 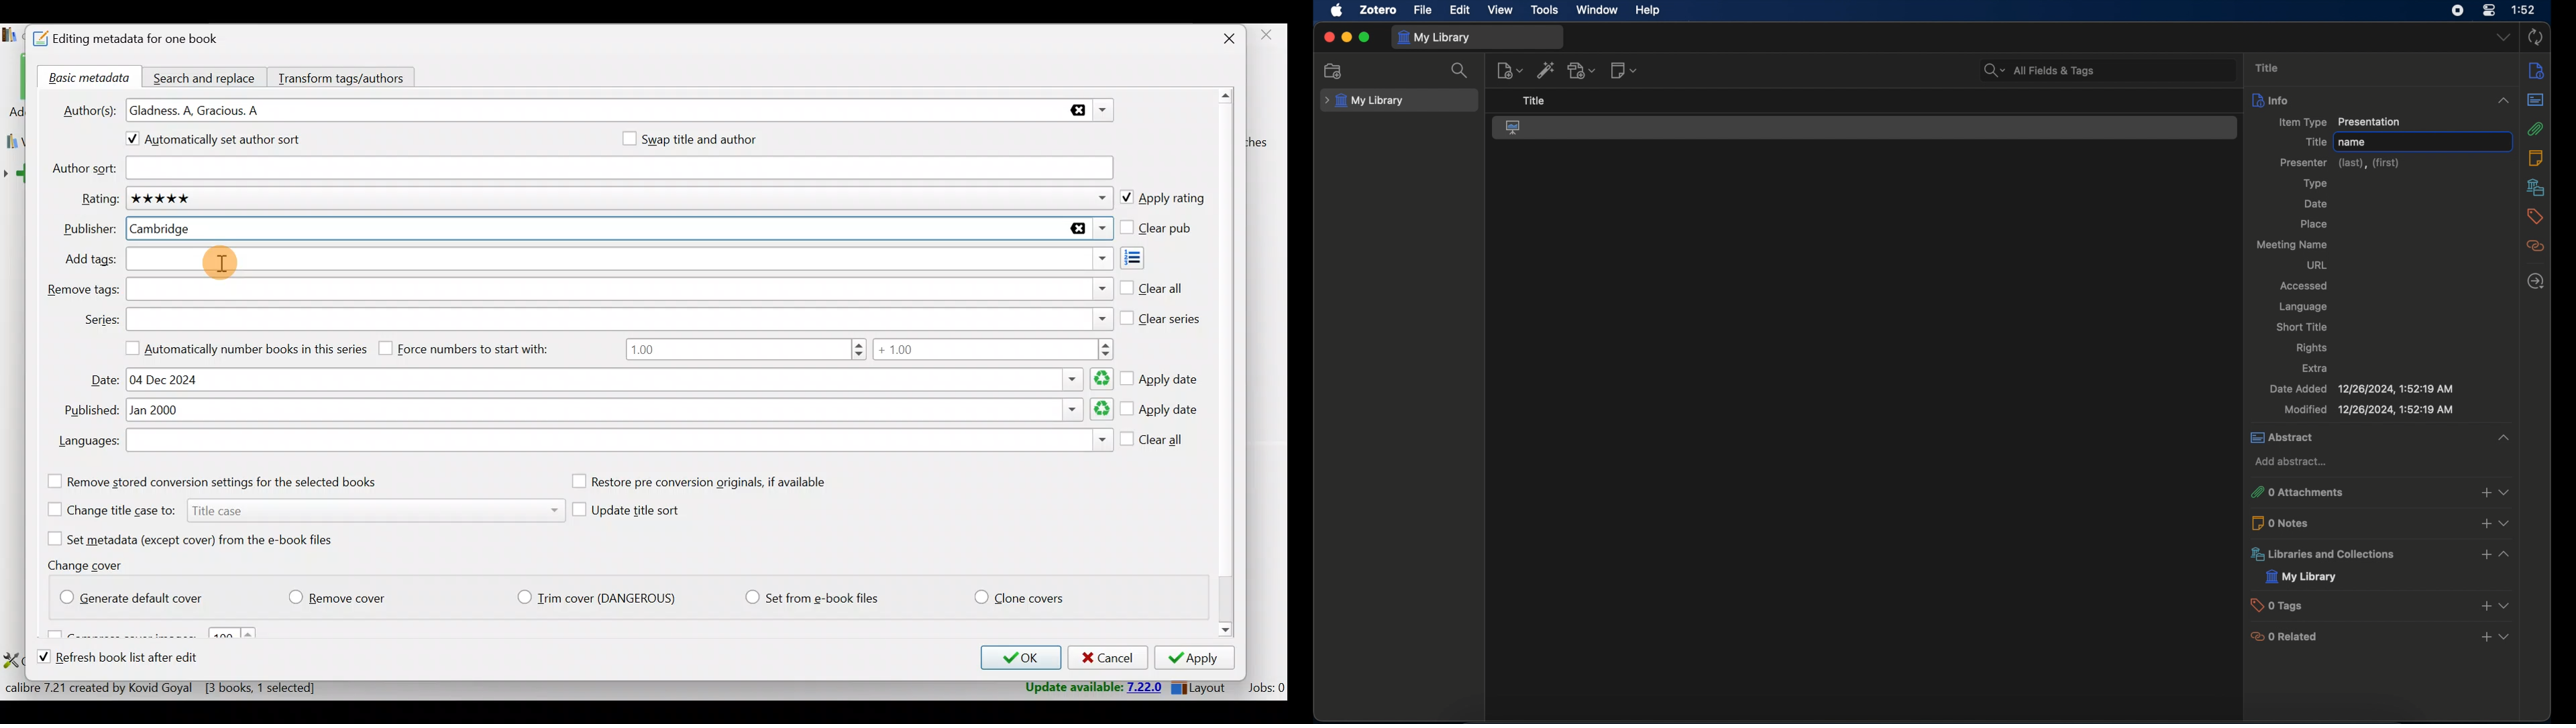 What do you see at coordinates (2314, 141) in the screenshot?
I see `title` at bounding box center [2314, 141].